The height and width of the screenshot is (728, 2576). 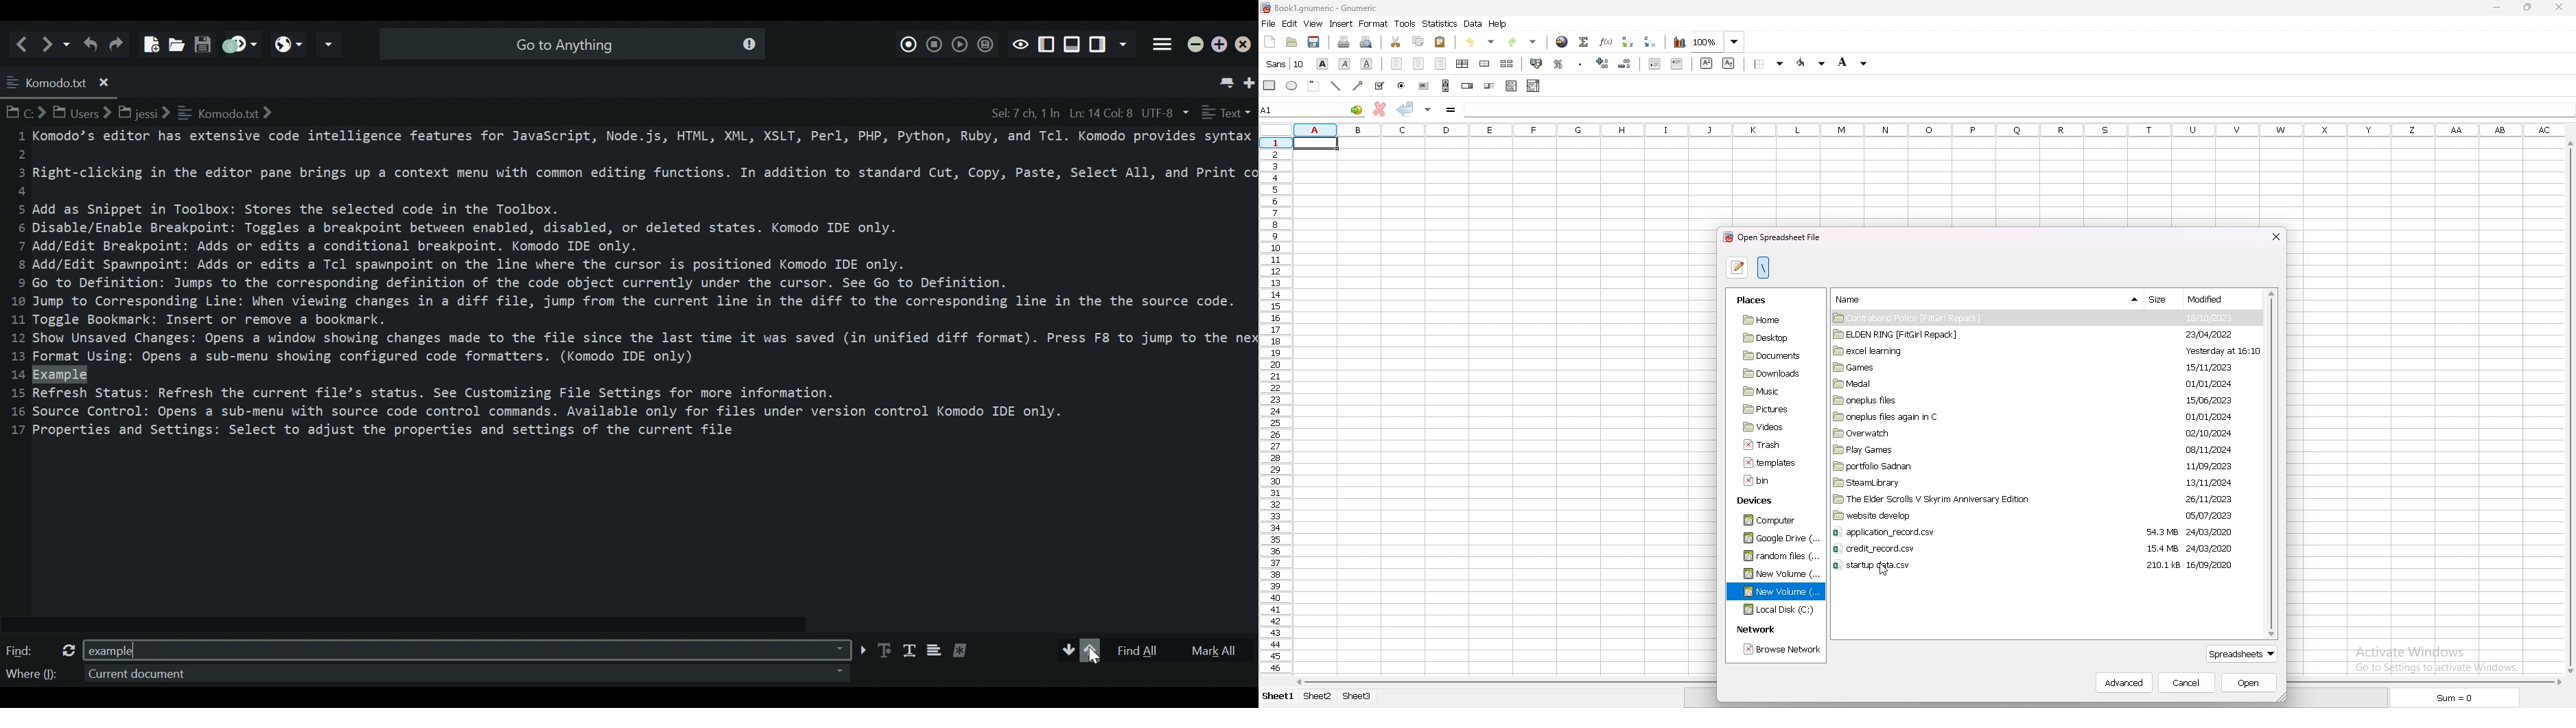 I want to click on browse network, so click(x=1780, y=650).